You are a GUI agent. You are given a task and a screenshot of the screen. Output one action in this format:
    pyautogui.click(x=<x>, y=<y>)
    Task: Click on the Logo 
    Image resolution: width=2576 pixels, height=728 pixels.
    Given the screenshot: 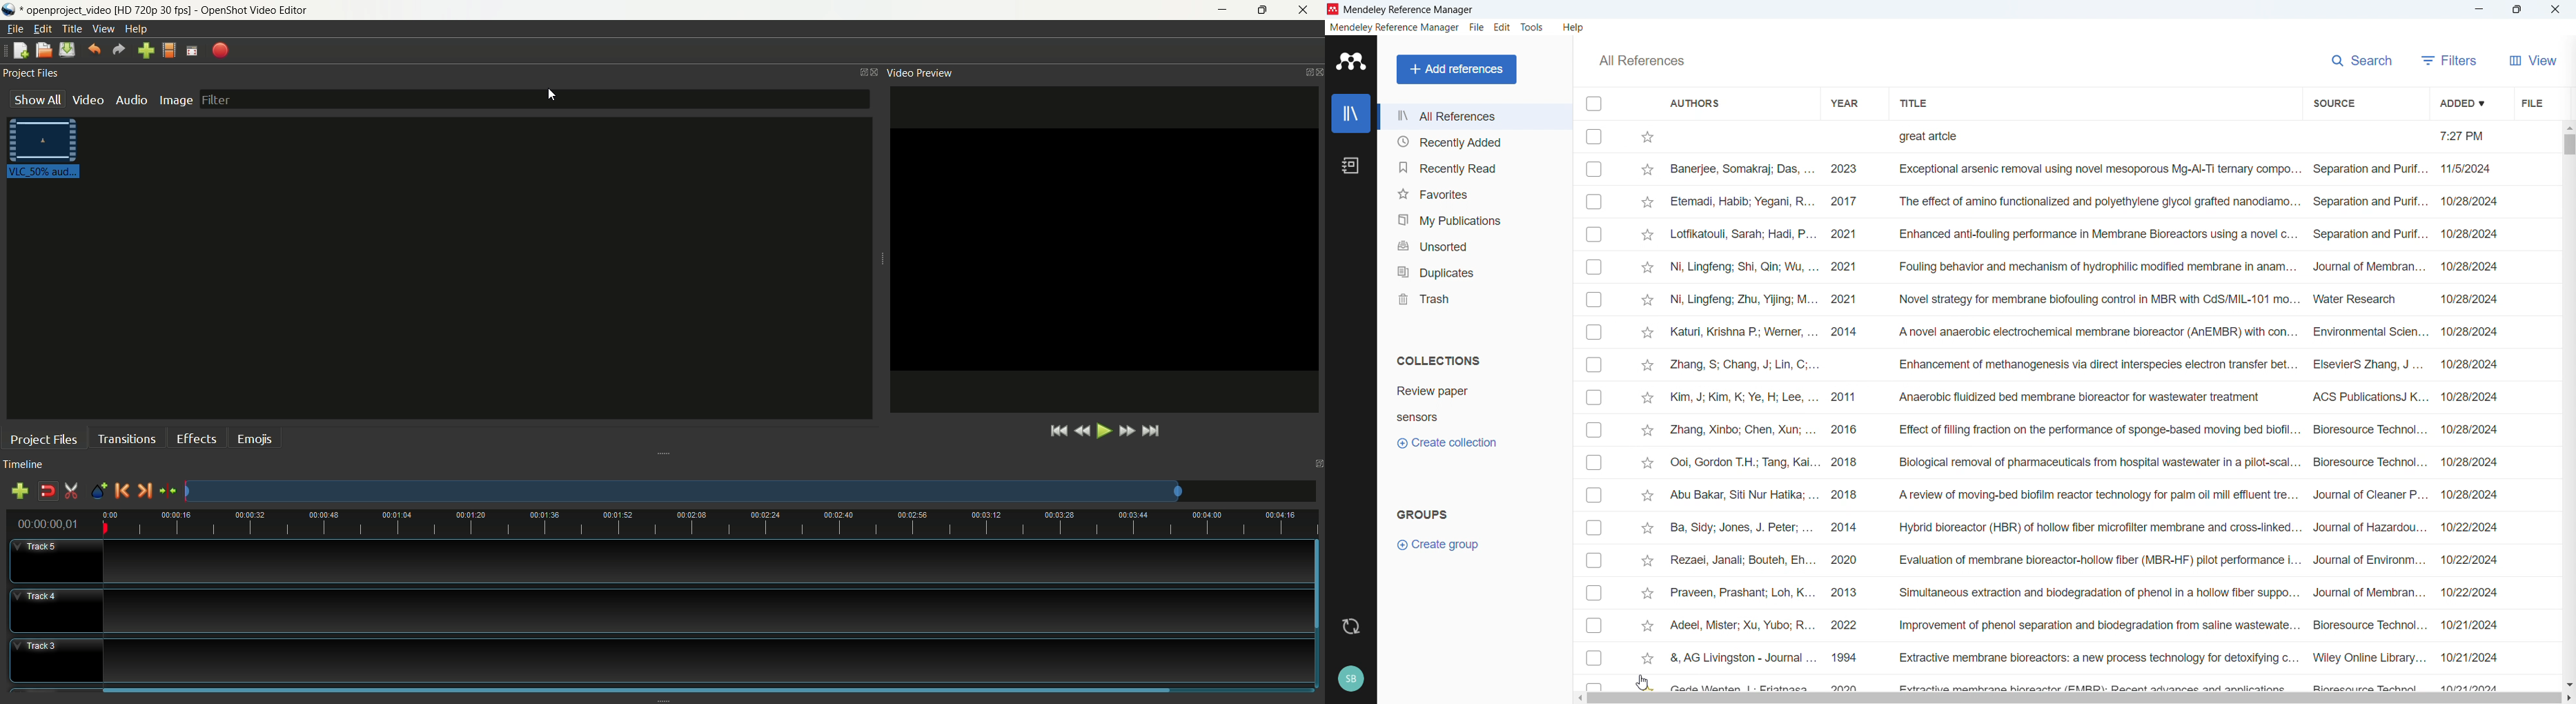 What is the action you would take?
    pyautogui.click(x=1352, y=61)
    